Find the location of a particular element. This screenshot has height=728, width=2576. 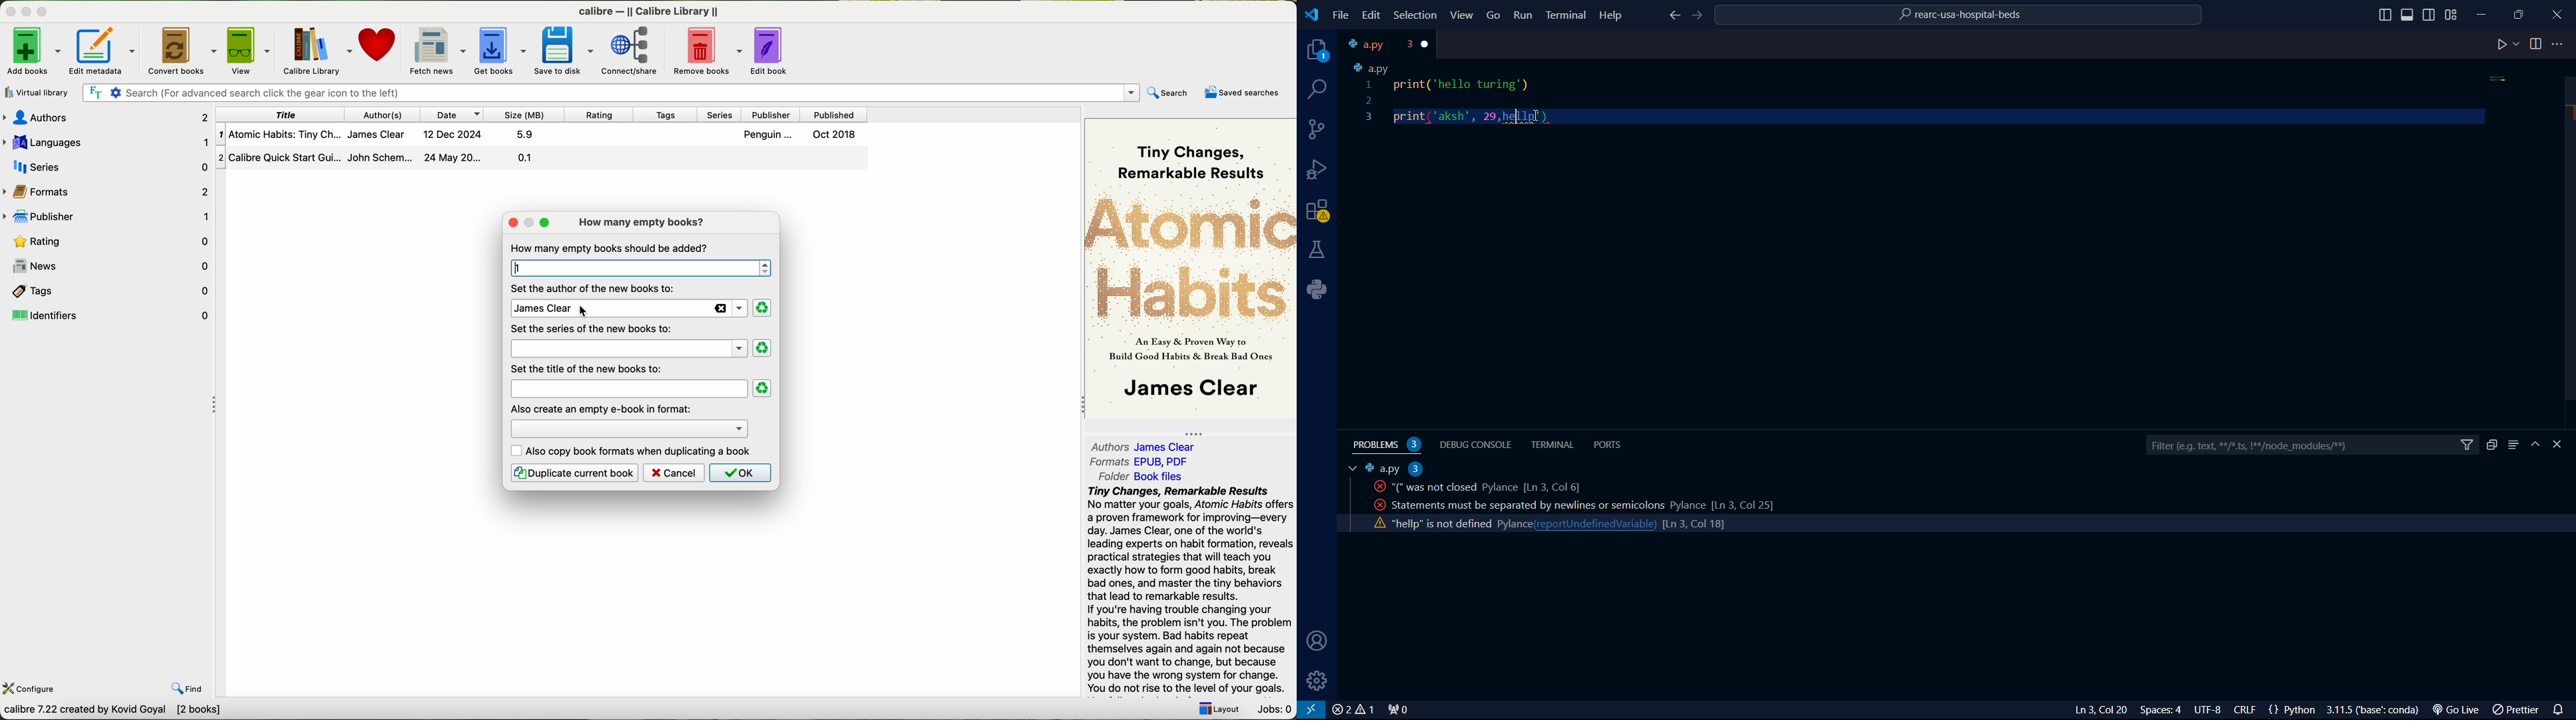

tab is located at coordinates (1349, 469).